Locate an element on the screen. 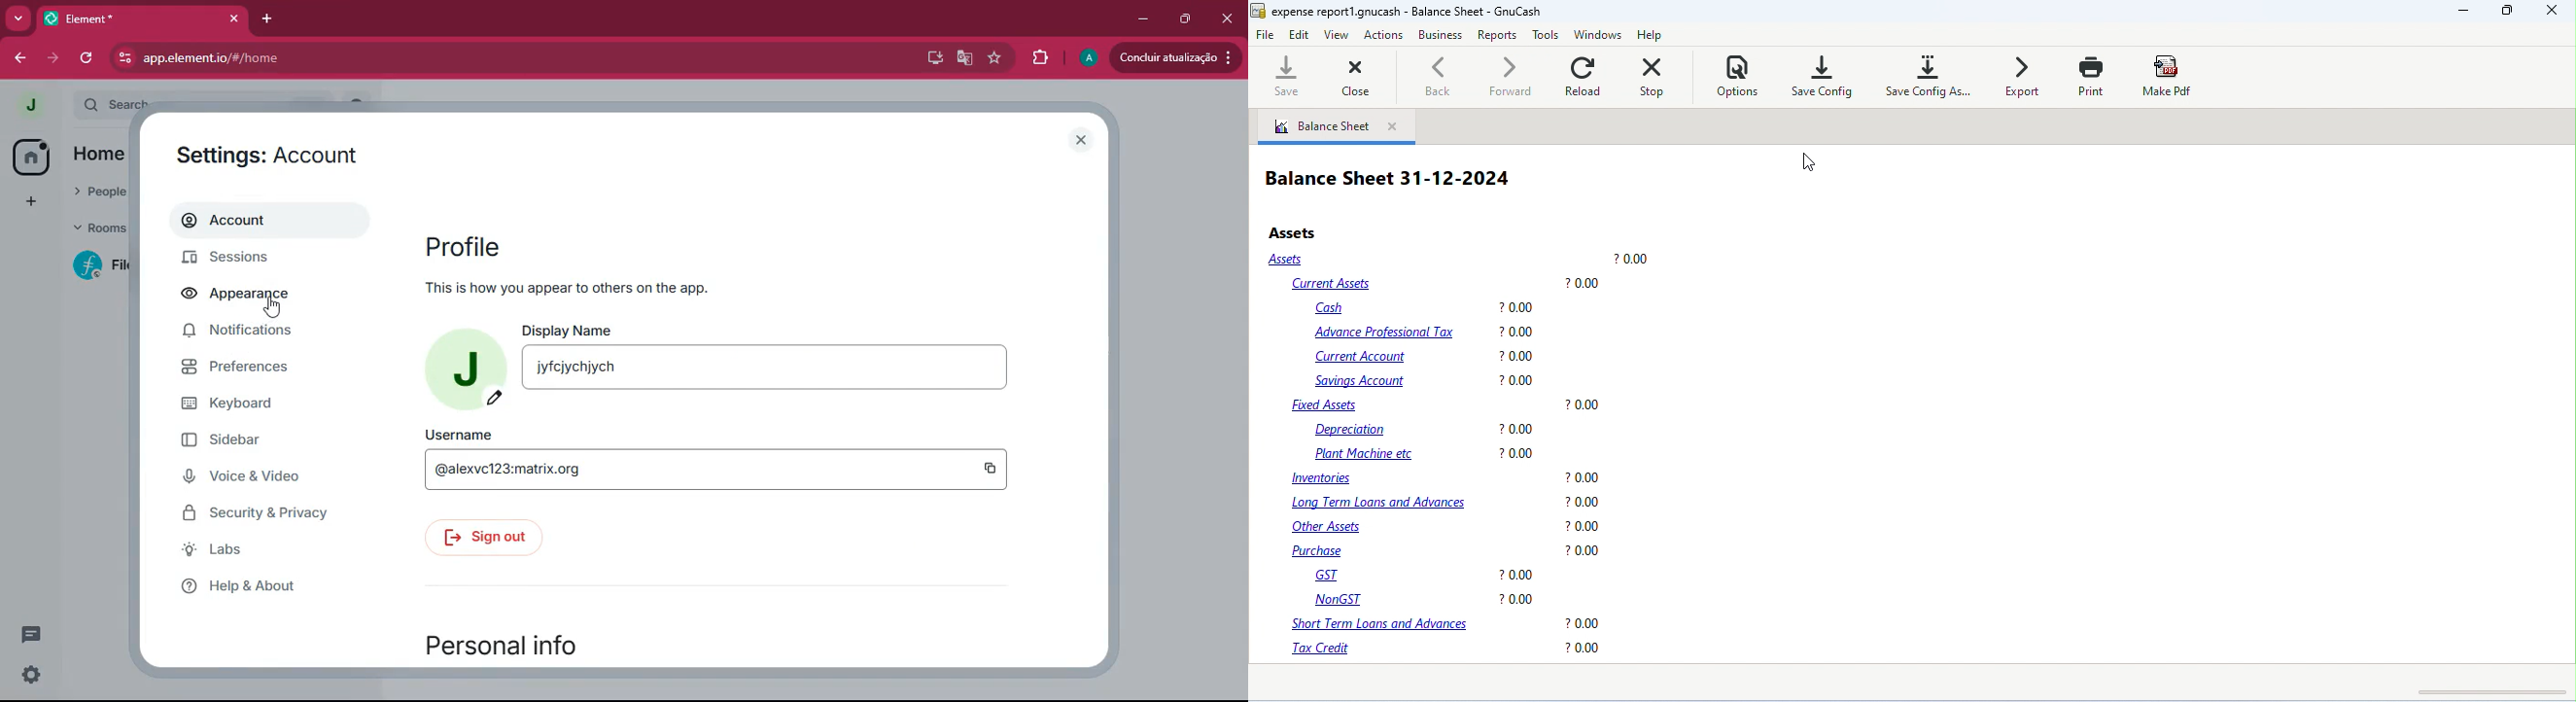  fixed assets is located at coordinates (1445, 405).